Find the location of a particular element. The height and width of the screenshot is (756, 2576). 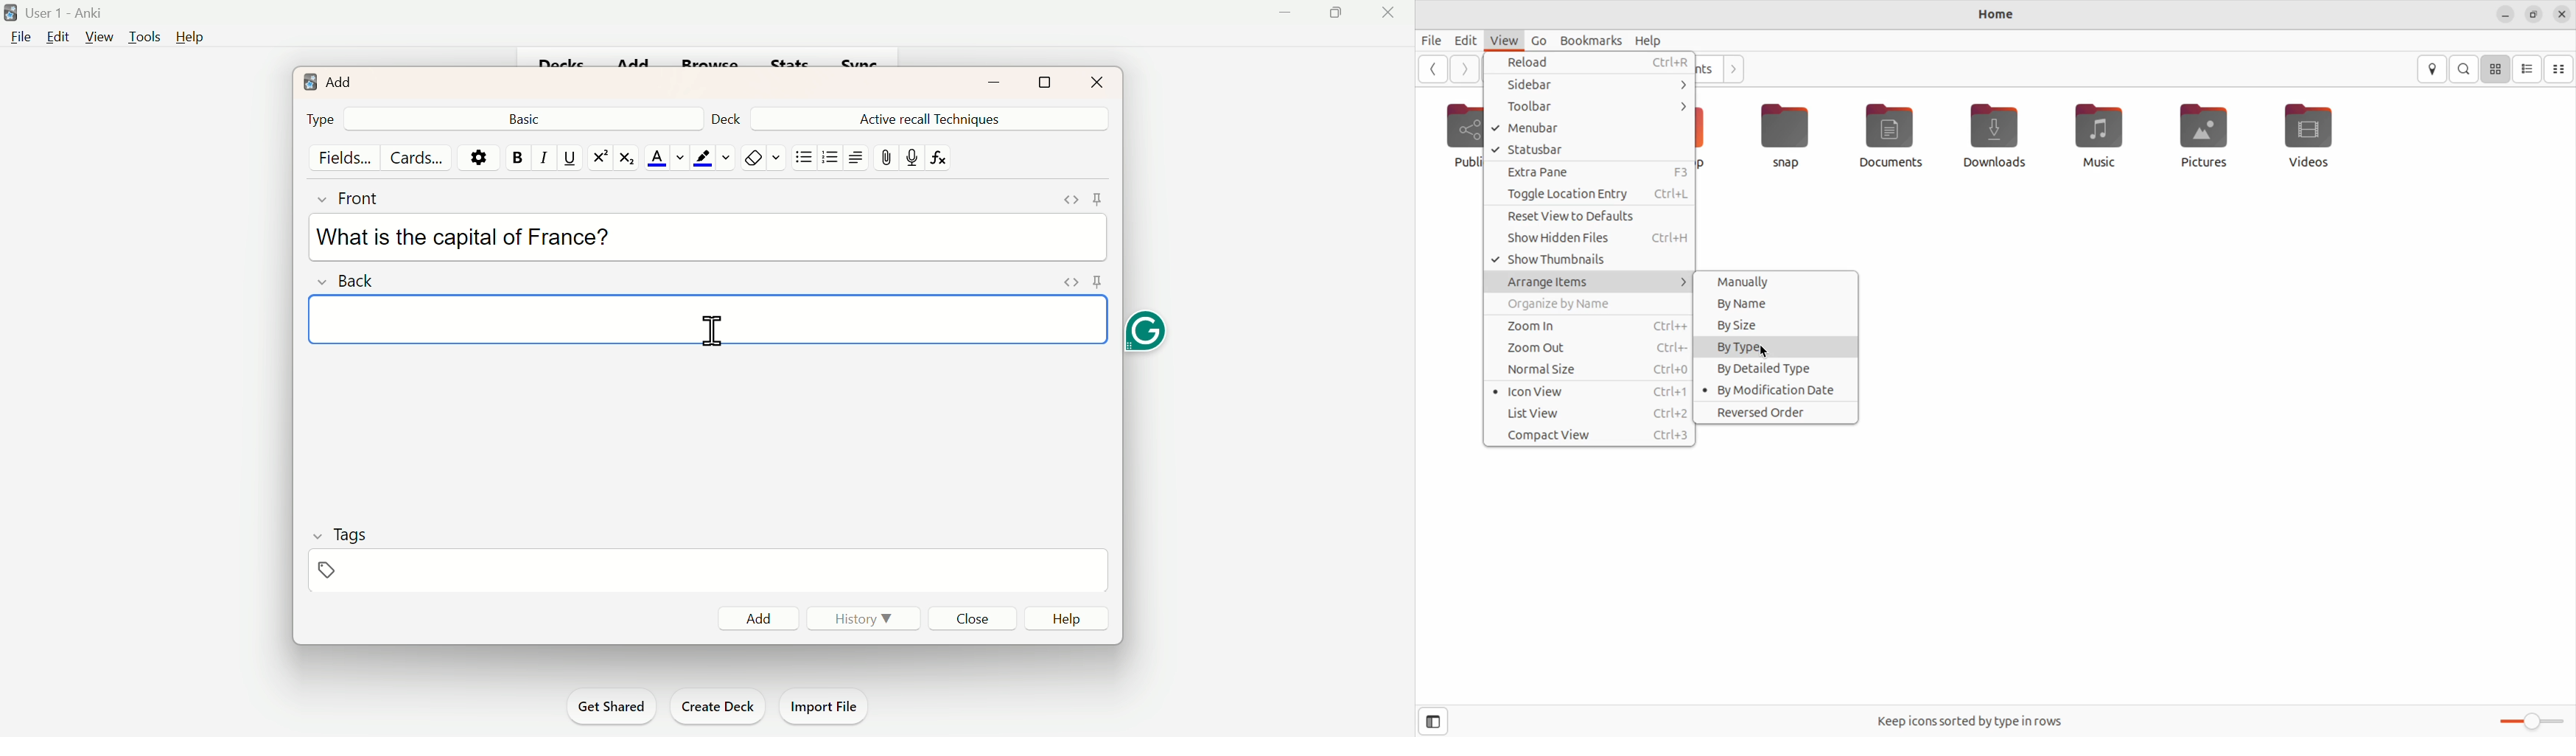

Grammarly is located at coordinates (1149, 335).